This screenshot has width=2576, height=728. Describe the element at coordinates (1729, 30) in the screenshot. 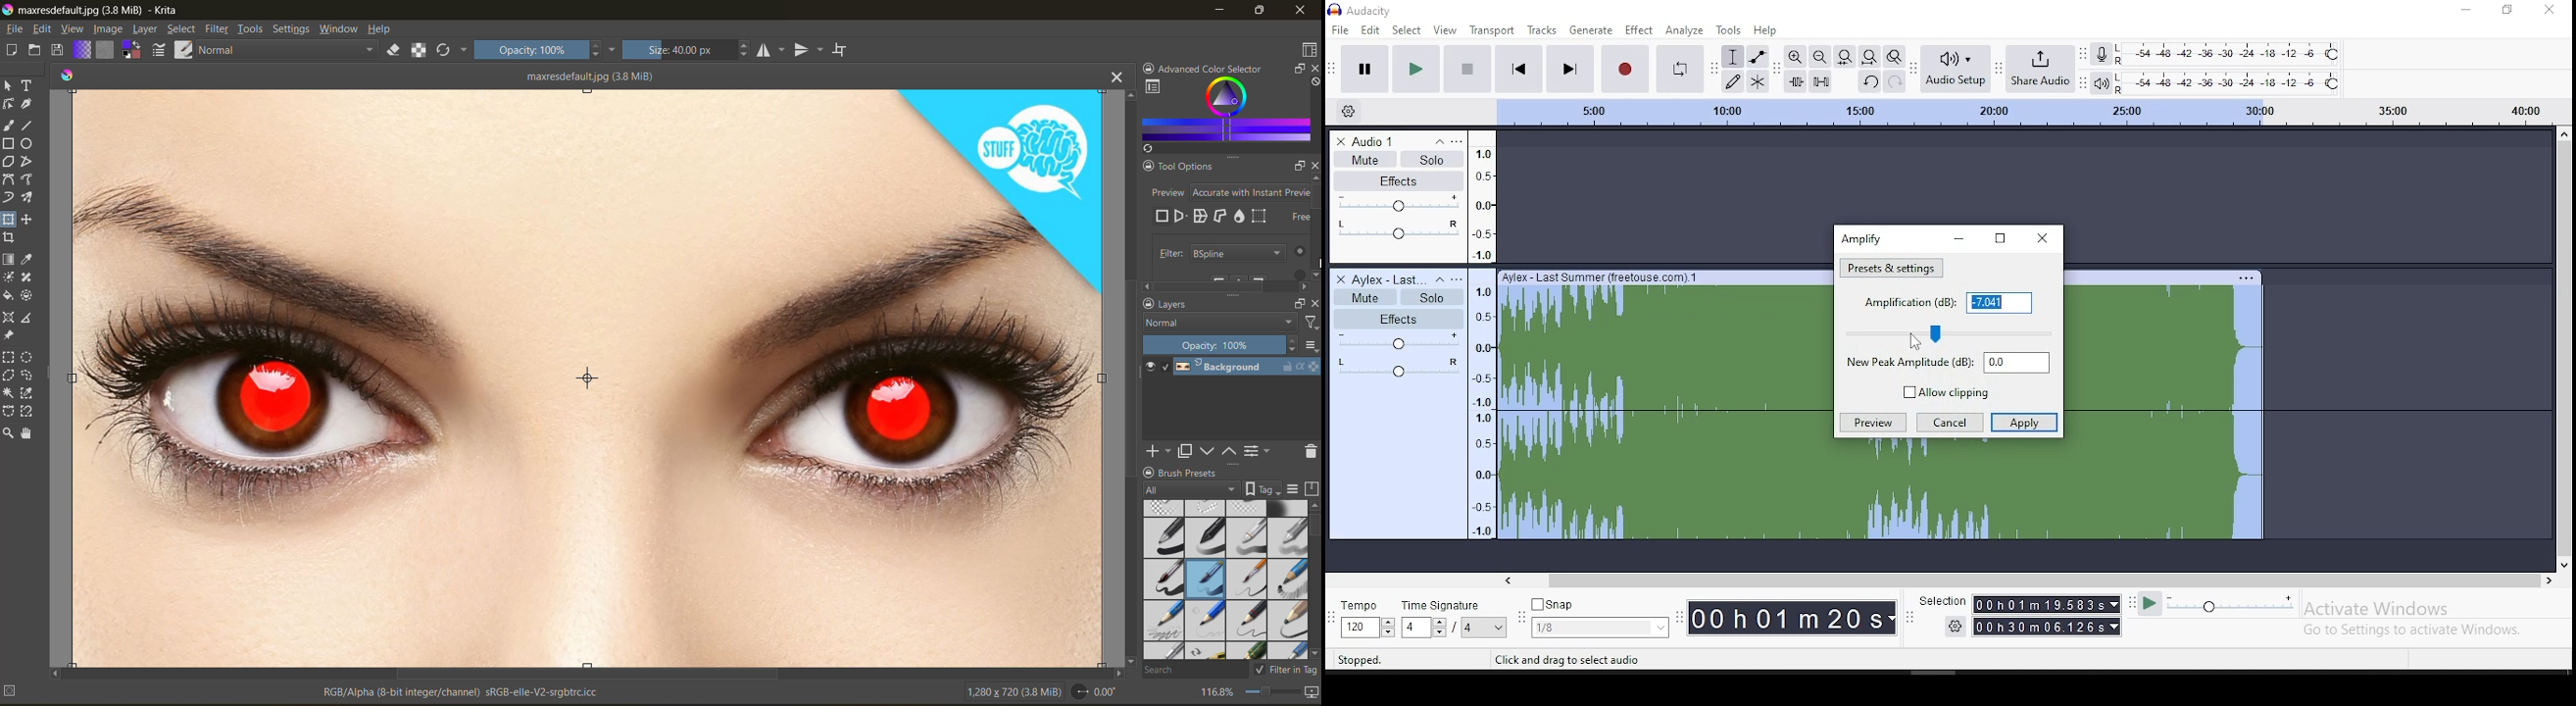

I see `tools` at that location.